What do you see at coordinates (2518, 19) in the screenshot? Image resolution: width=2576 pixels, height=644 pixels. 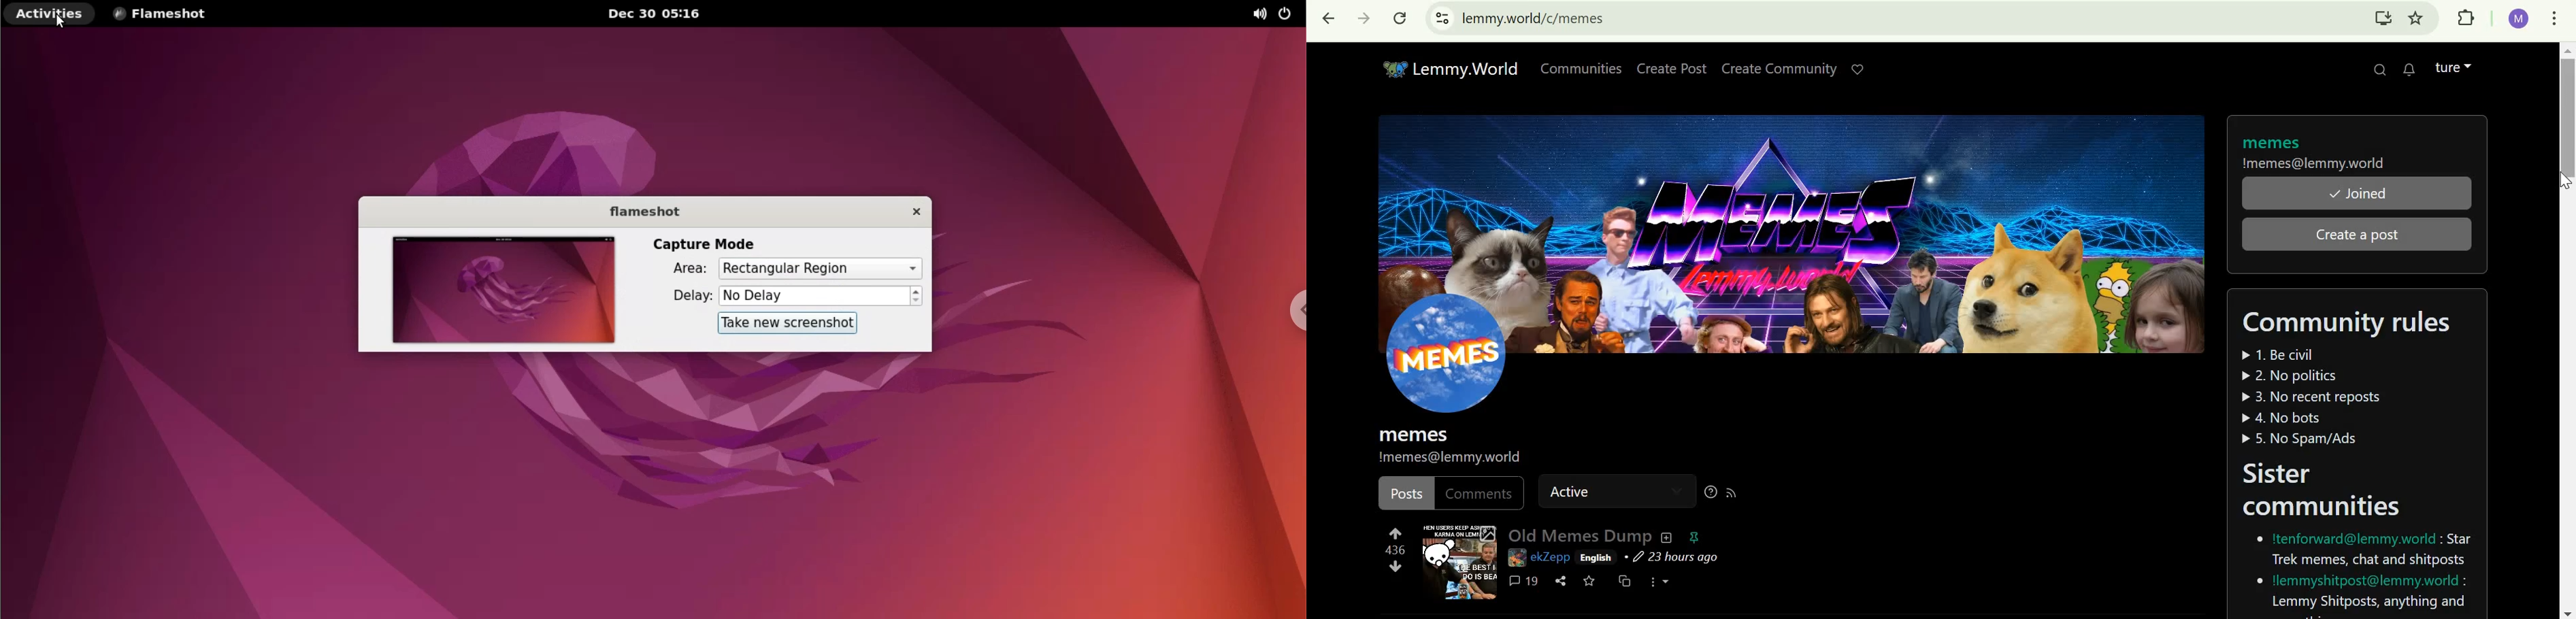 I see `Google account` at bounding box center [2518, 19].